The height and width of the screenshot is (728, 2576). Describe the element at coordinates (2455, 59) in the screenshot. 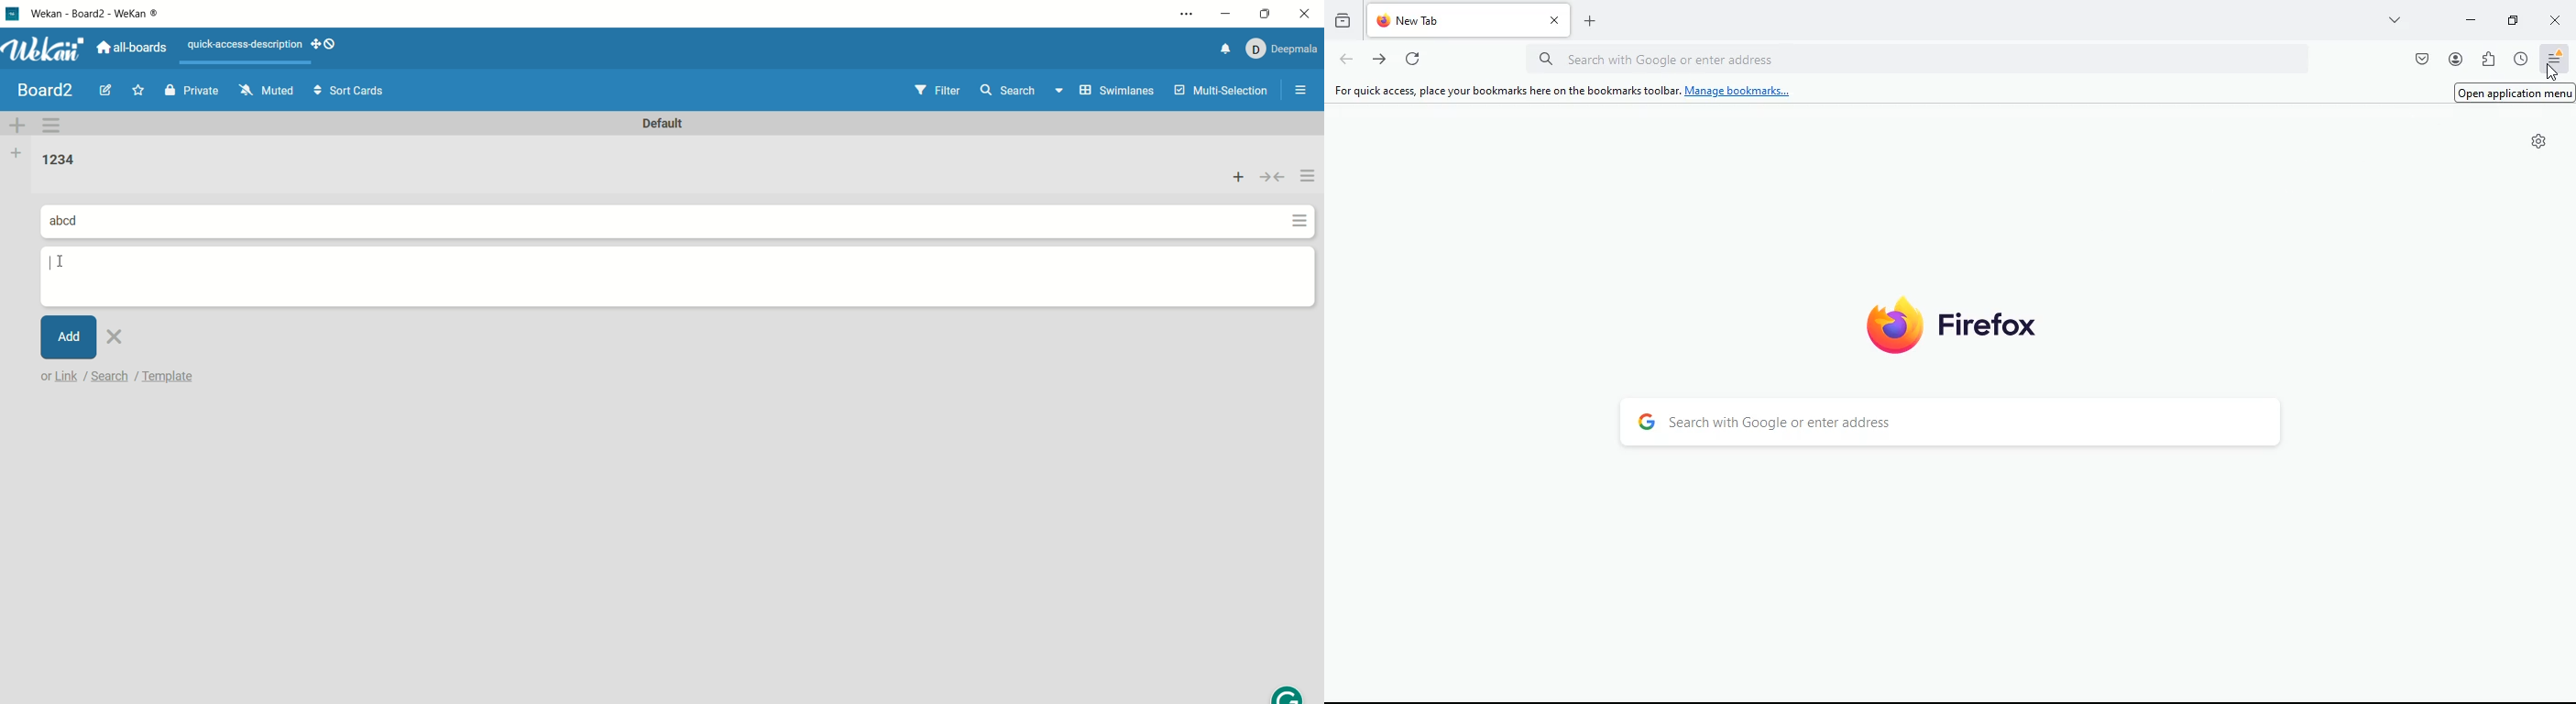

I see `profile` at that location.